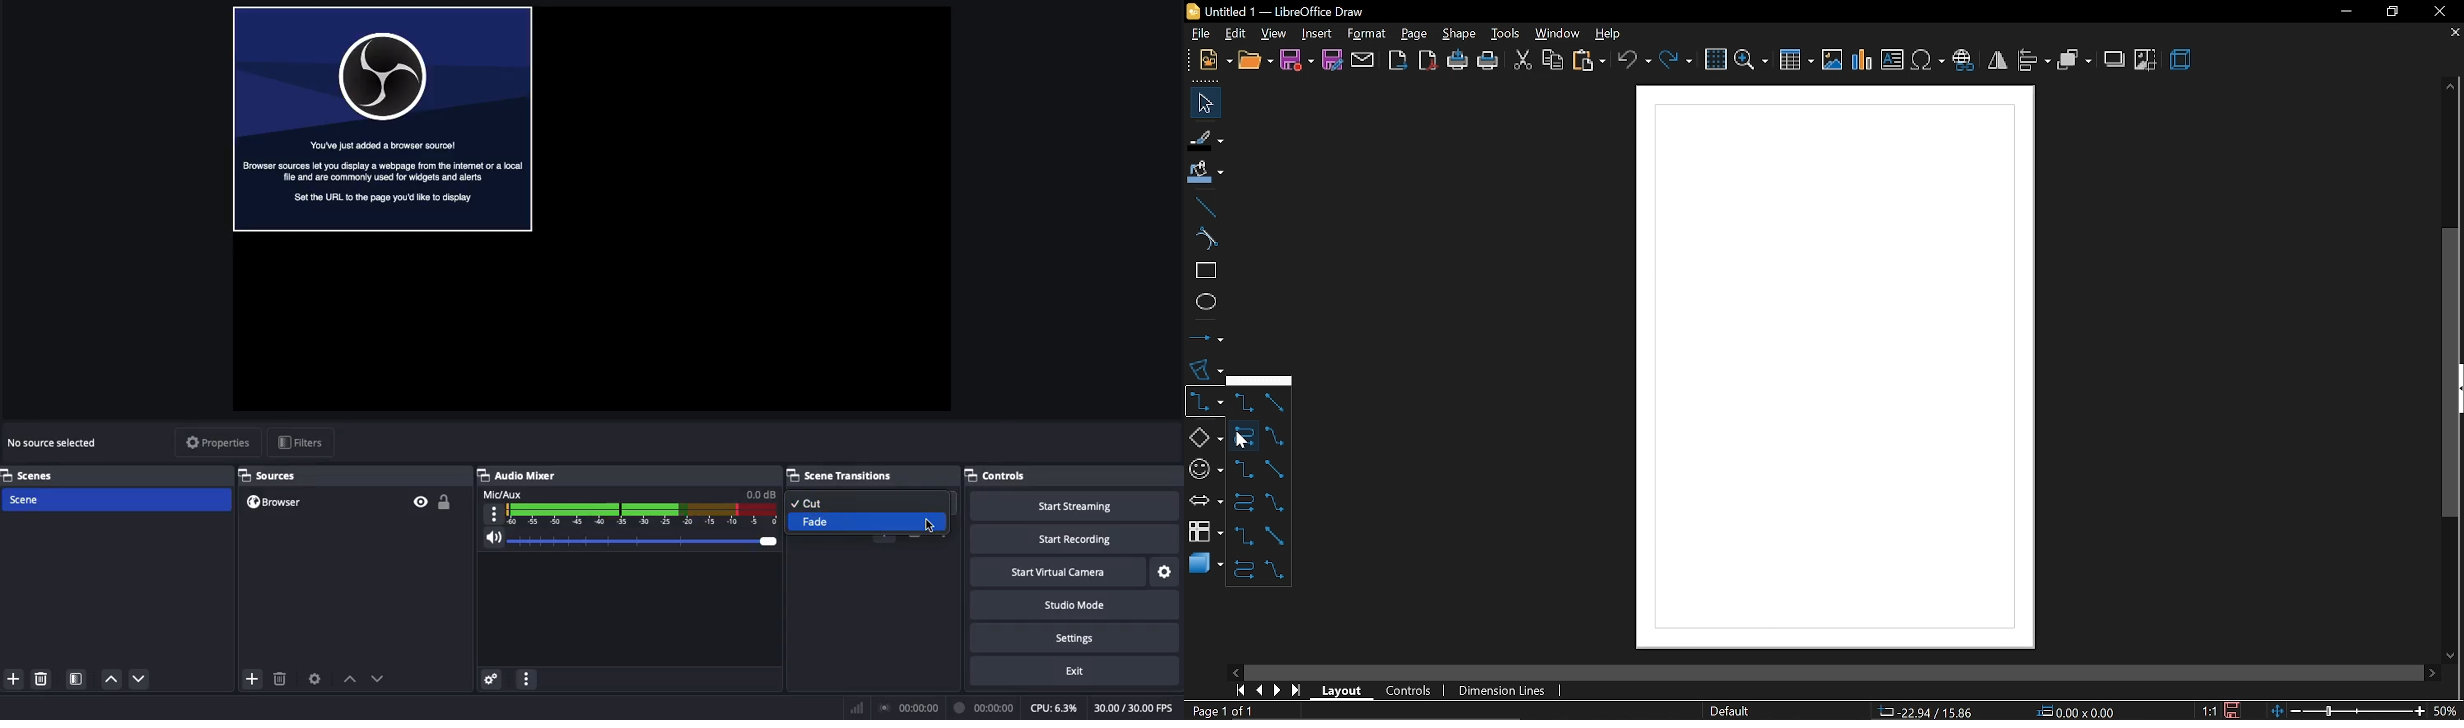 The width and height of the screenshot is (2464, 728). Describe the element at coordinates (1892, 60) in the screenshot. I see `Insert text` at that location.